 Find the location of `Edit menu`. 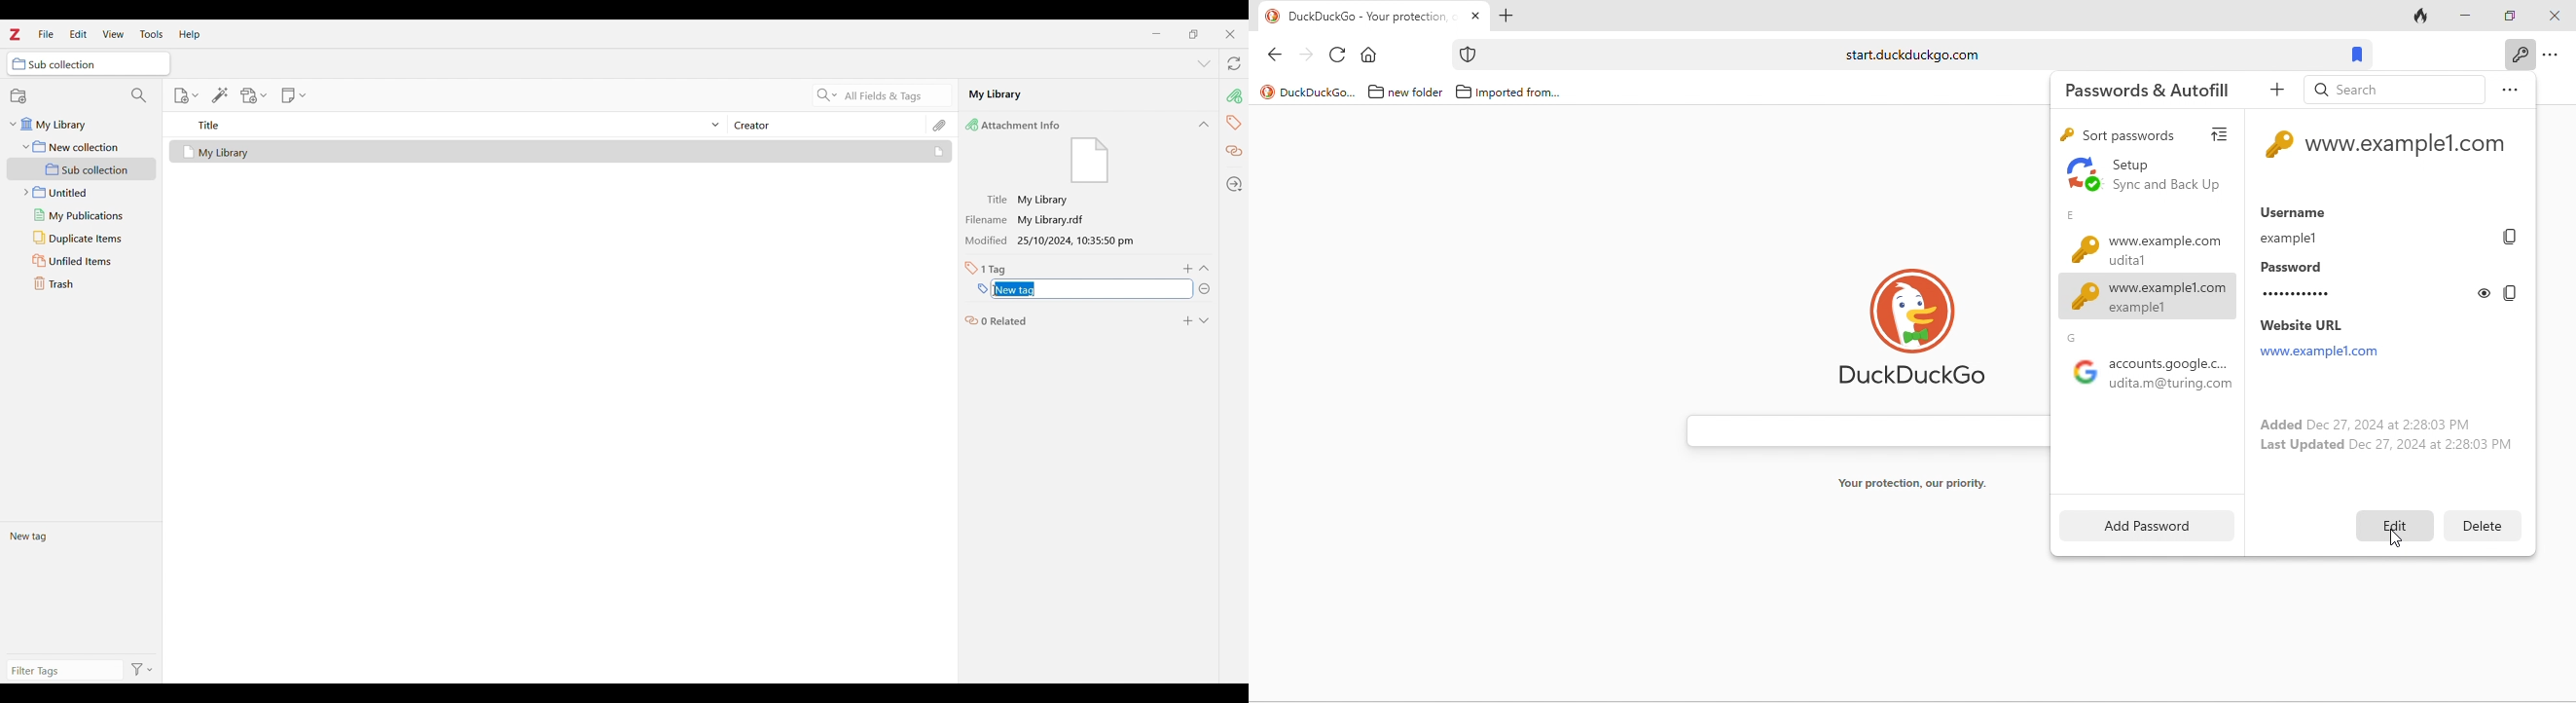

Edit menu is located at coordinates (78, 34).